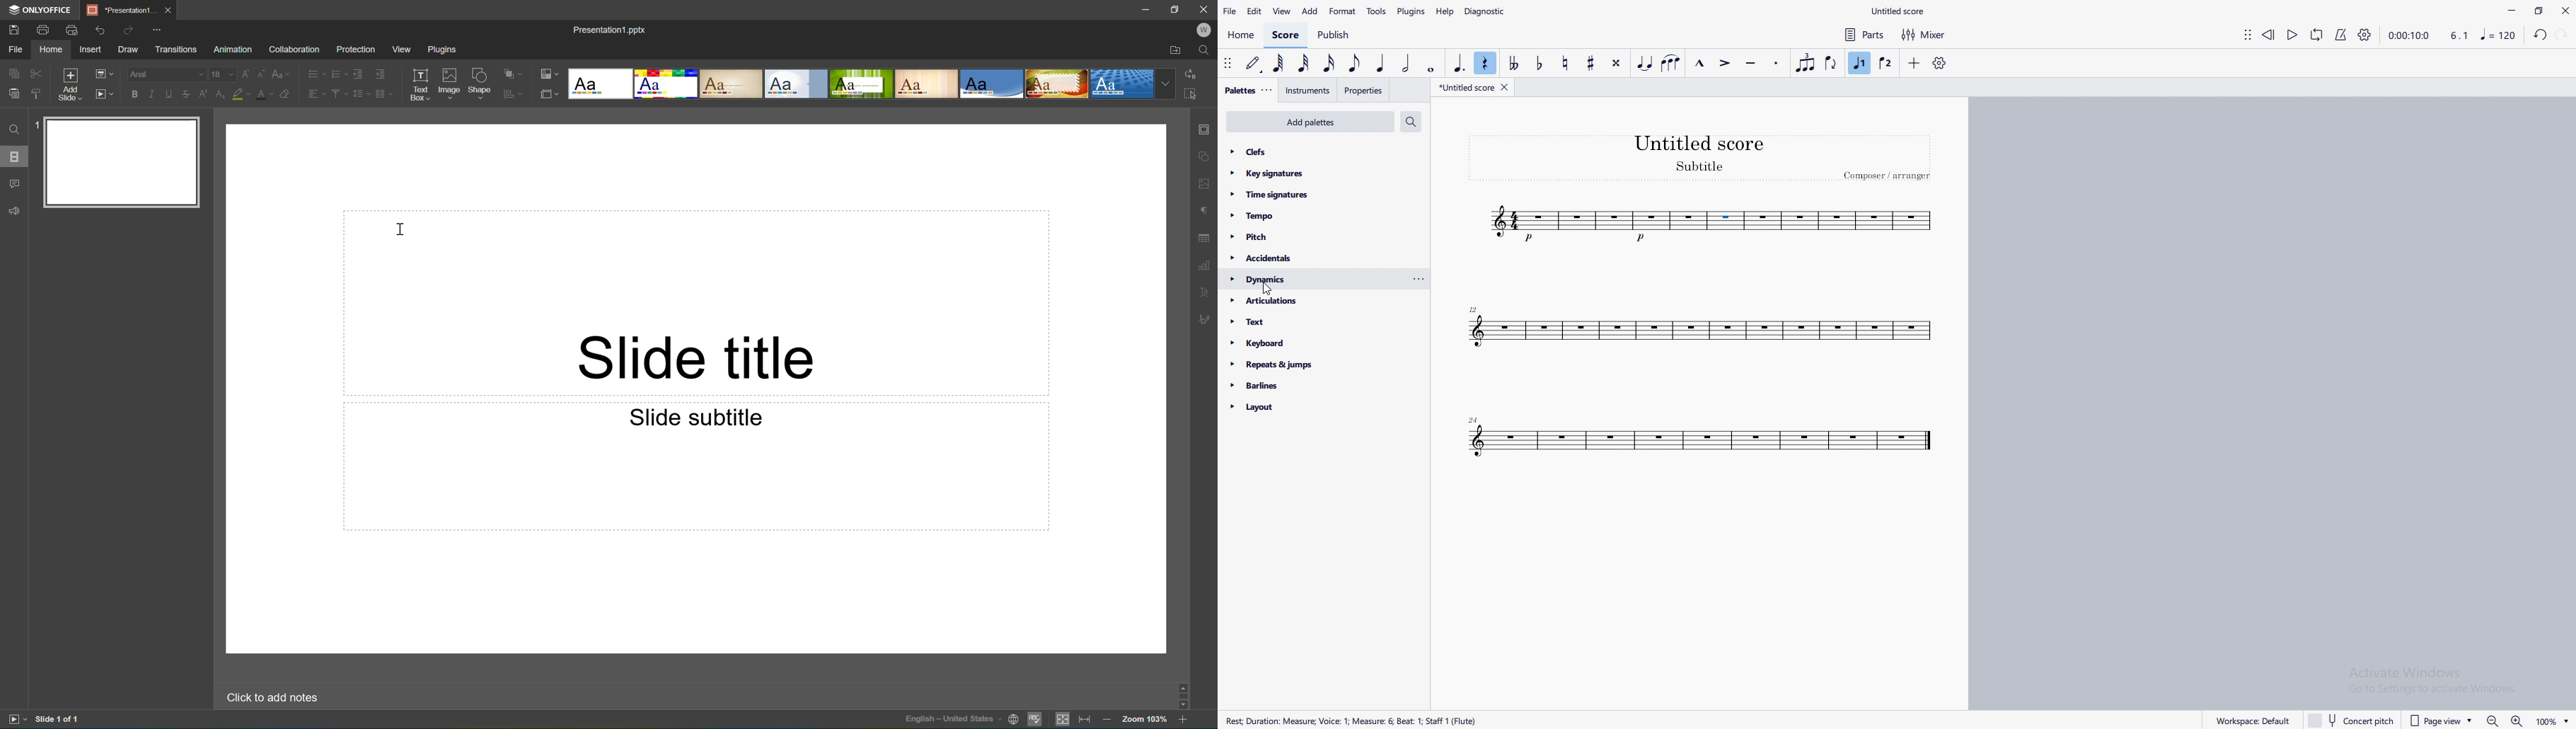  Describe the element at coordinates (1207, 129) in the screenshot. I see `Slide settings` at that location.